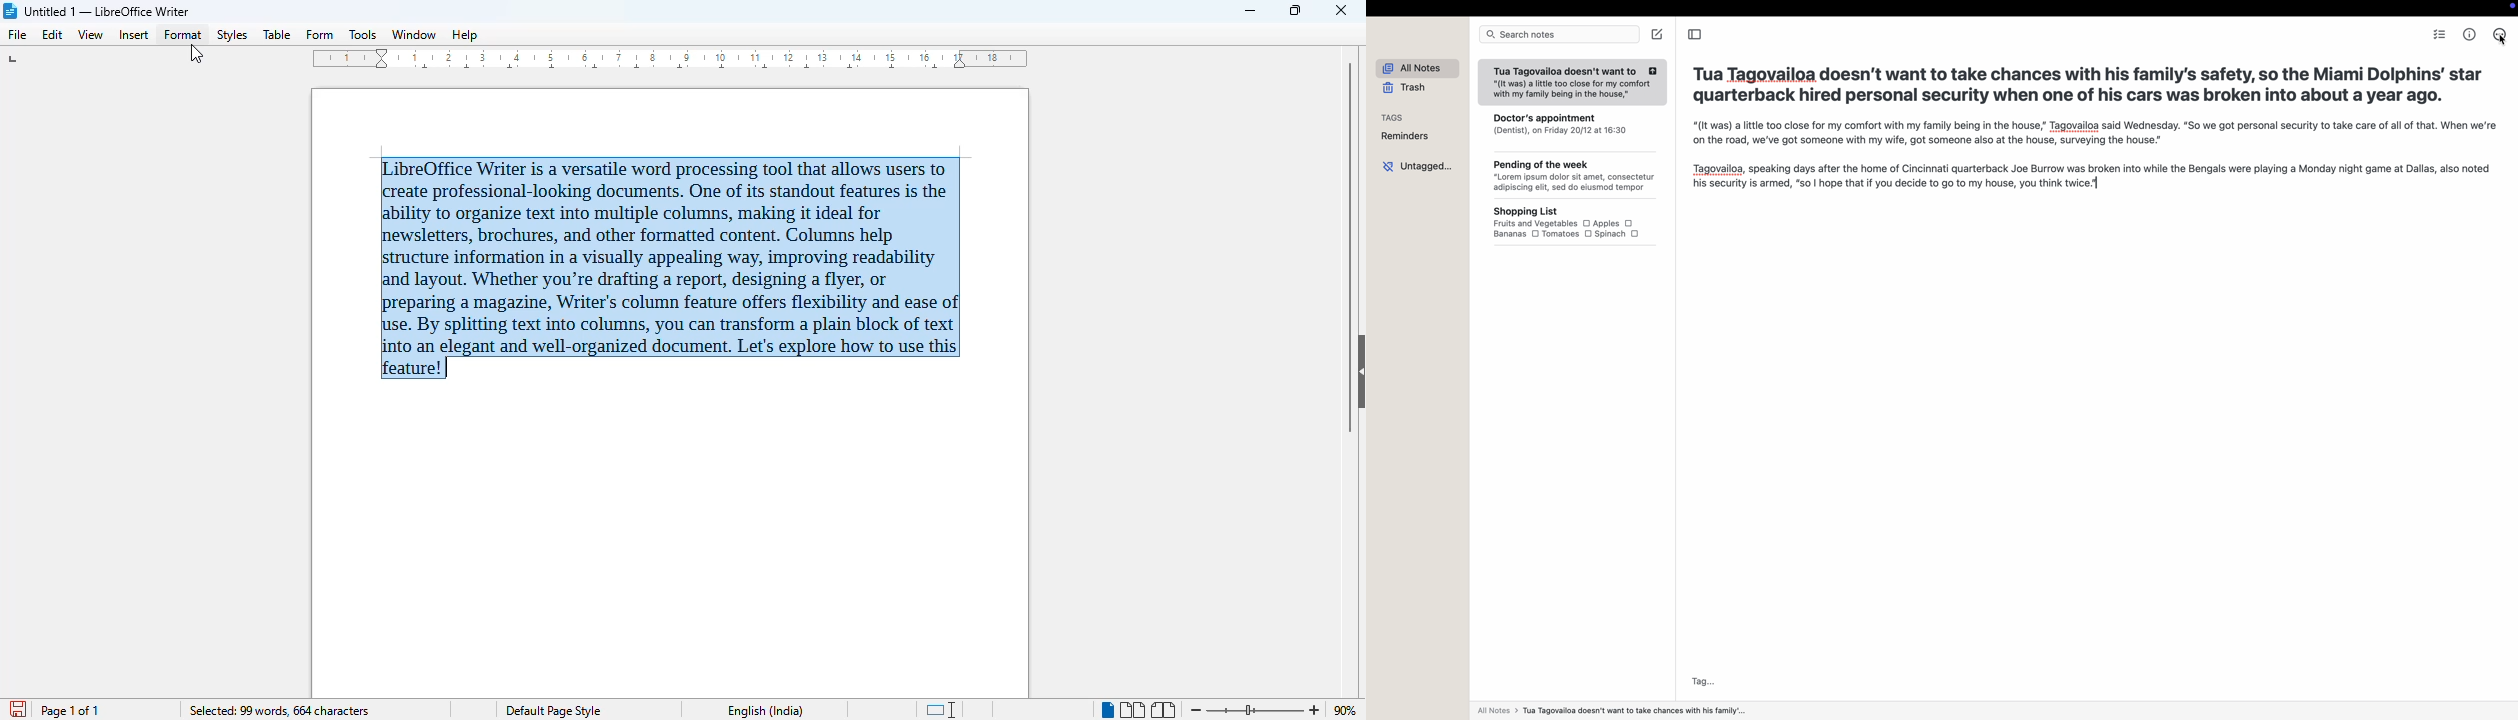 The height and width of the screenshot is (728, 2520). I want to click on zoom out, so click(1197, 709).